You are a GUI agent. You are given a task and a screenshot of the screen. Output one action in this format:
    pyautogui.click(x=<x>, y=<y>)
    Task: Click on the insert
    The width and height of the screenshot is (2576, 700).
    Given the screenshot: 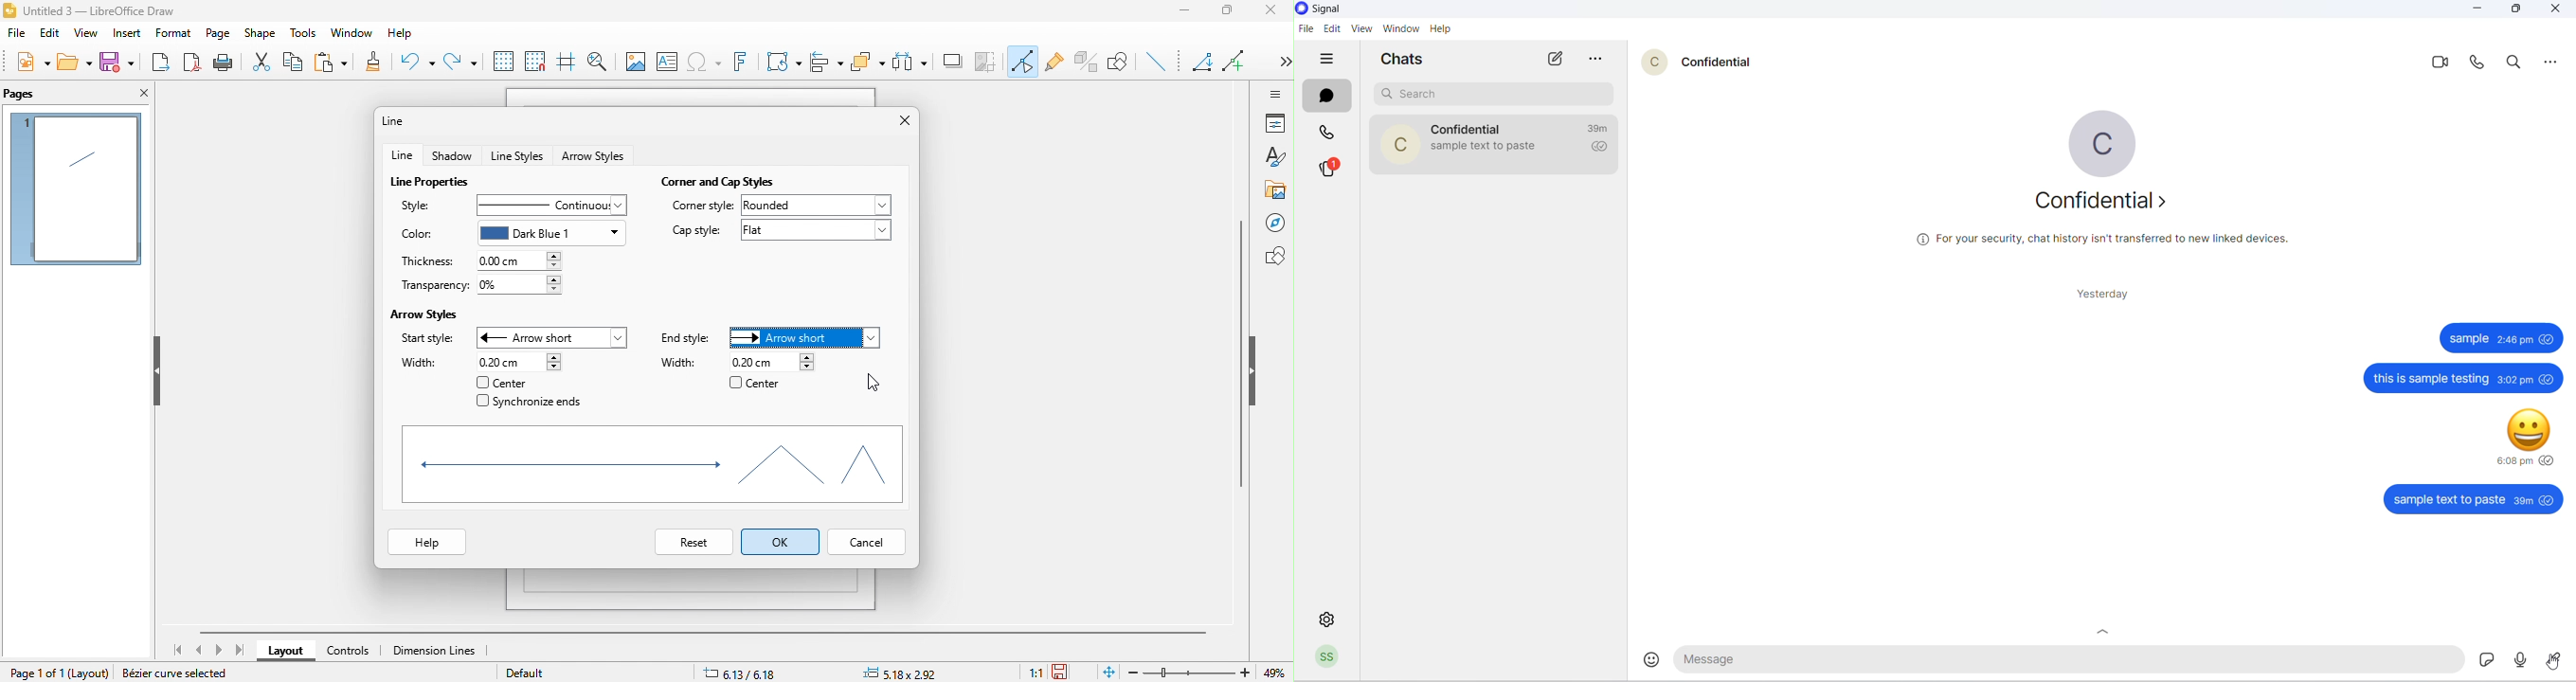 What is the action you would take?
    pyautogui.click(x=125, y=35)
    